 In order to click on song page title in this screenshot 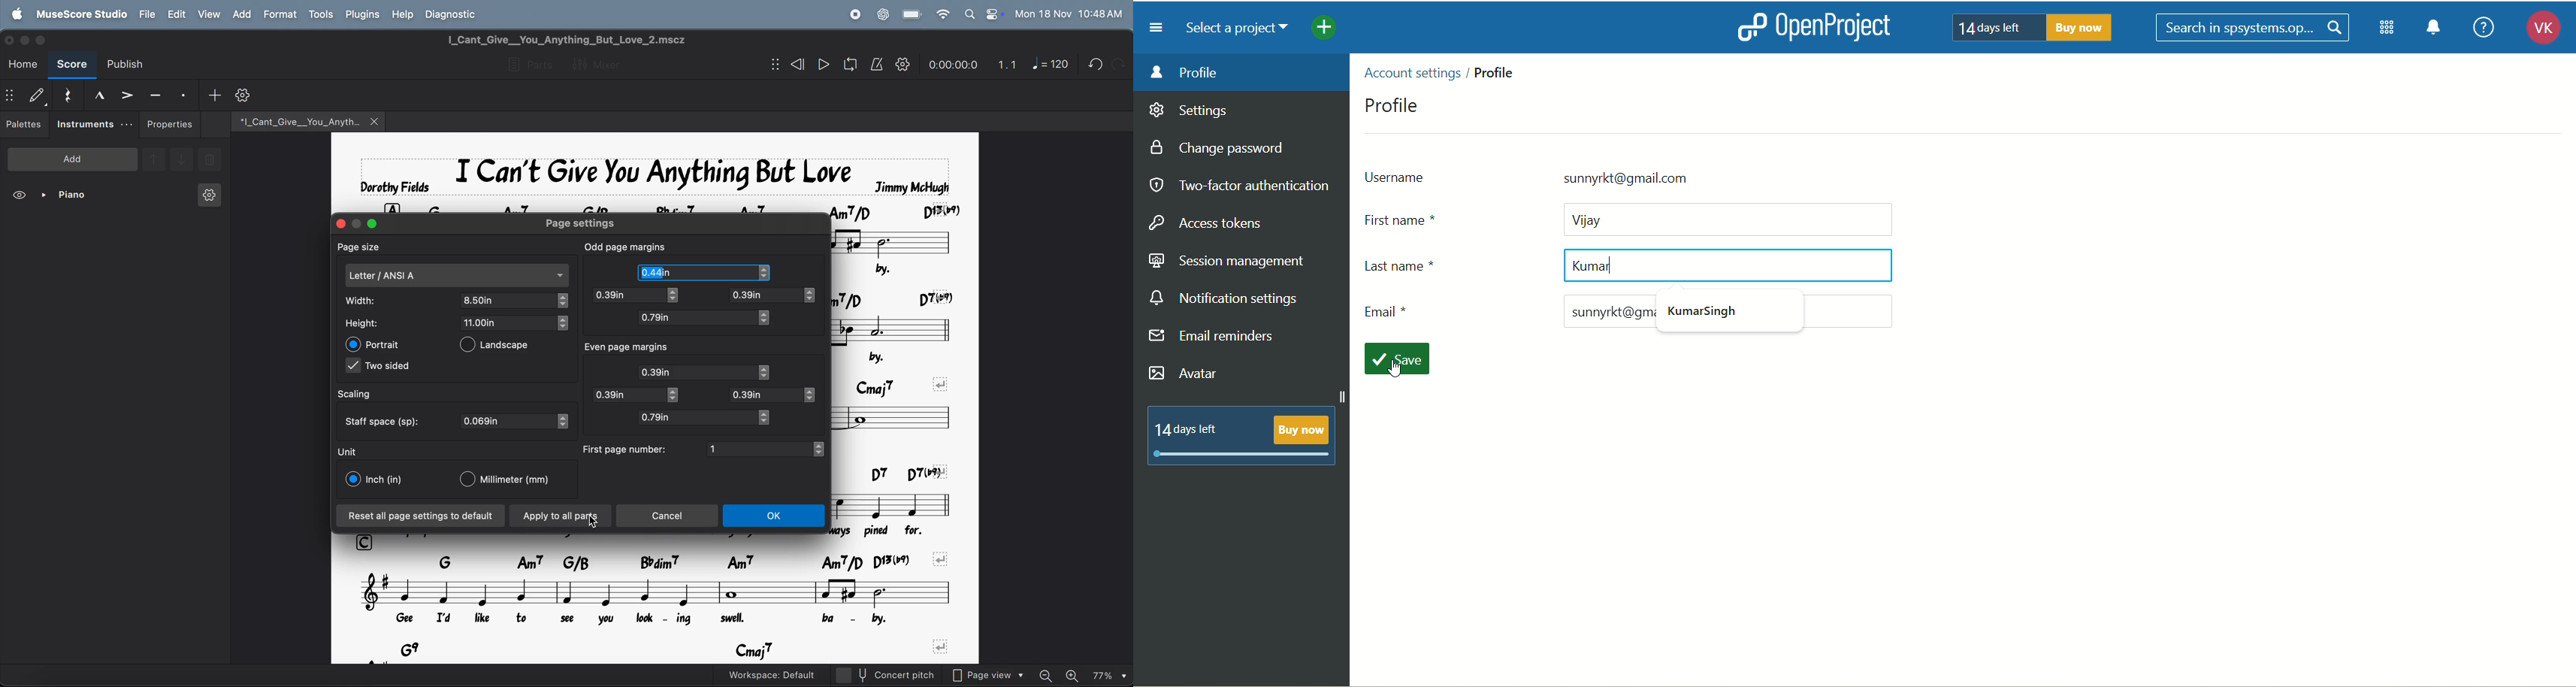, I will do `click(584, 40)`.